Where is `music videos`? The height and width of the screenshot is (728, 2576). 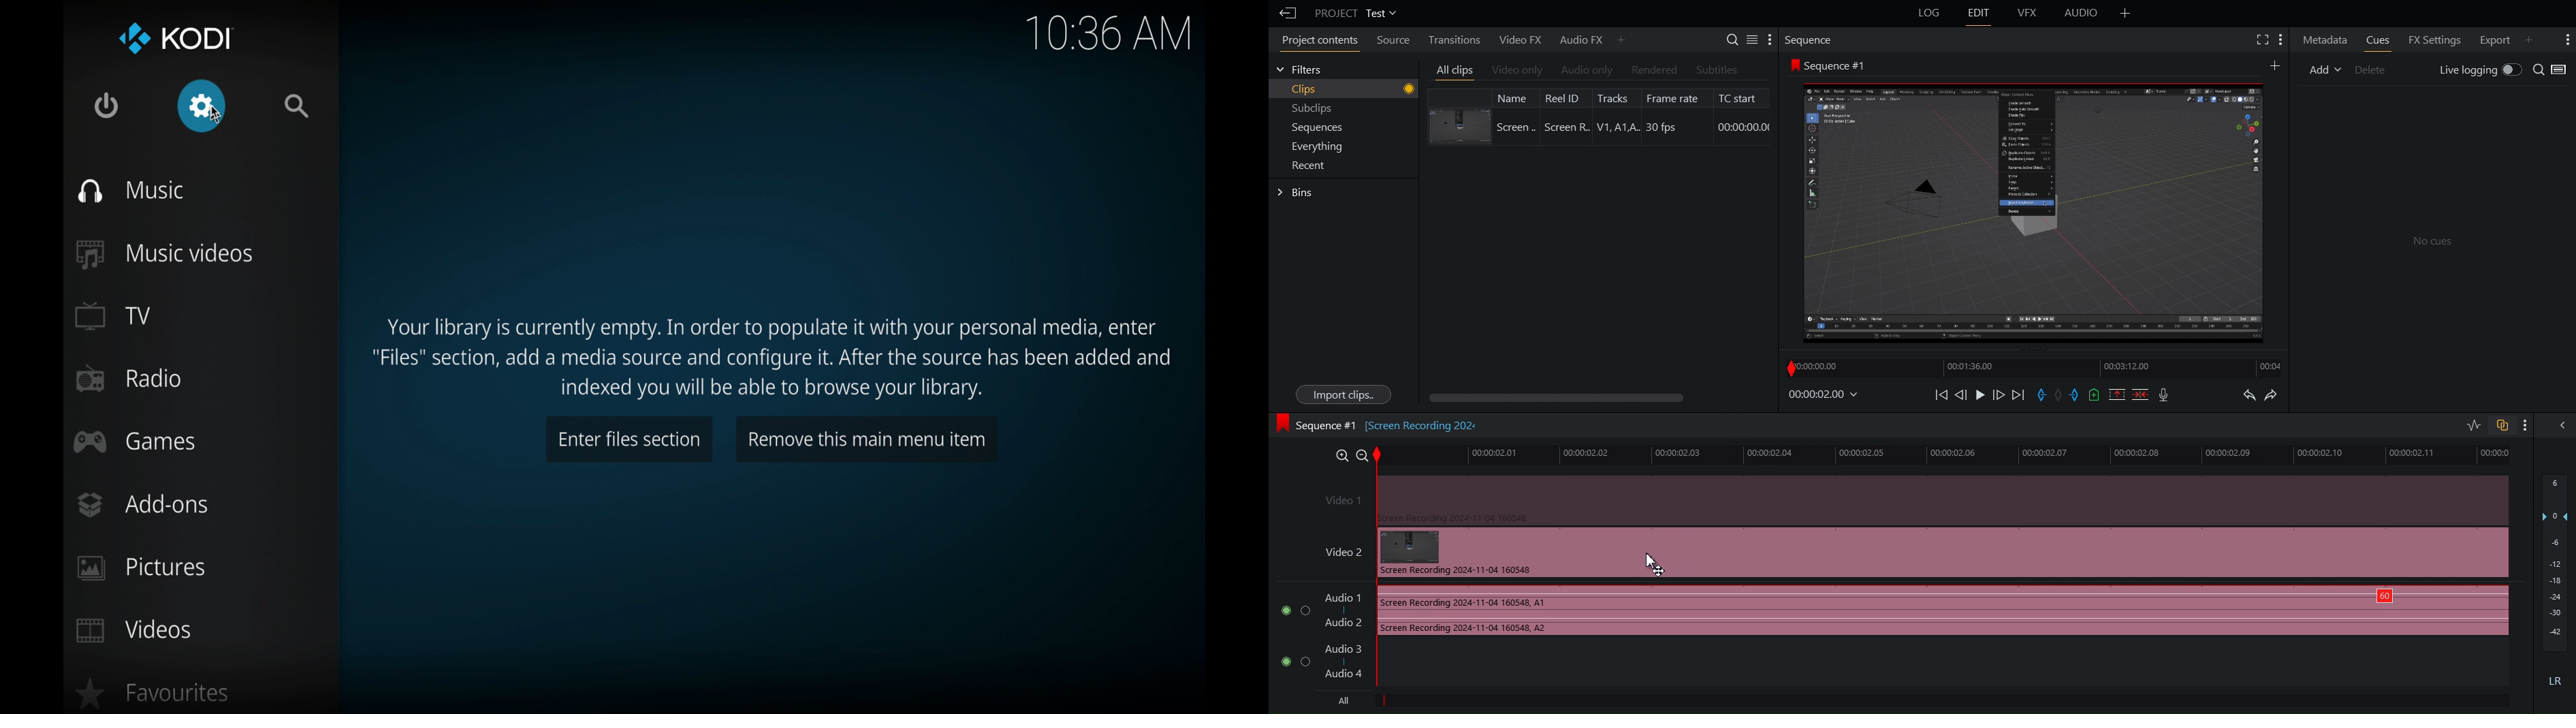
music videos is located at coordinates (166, 255).